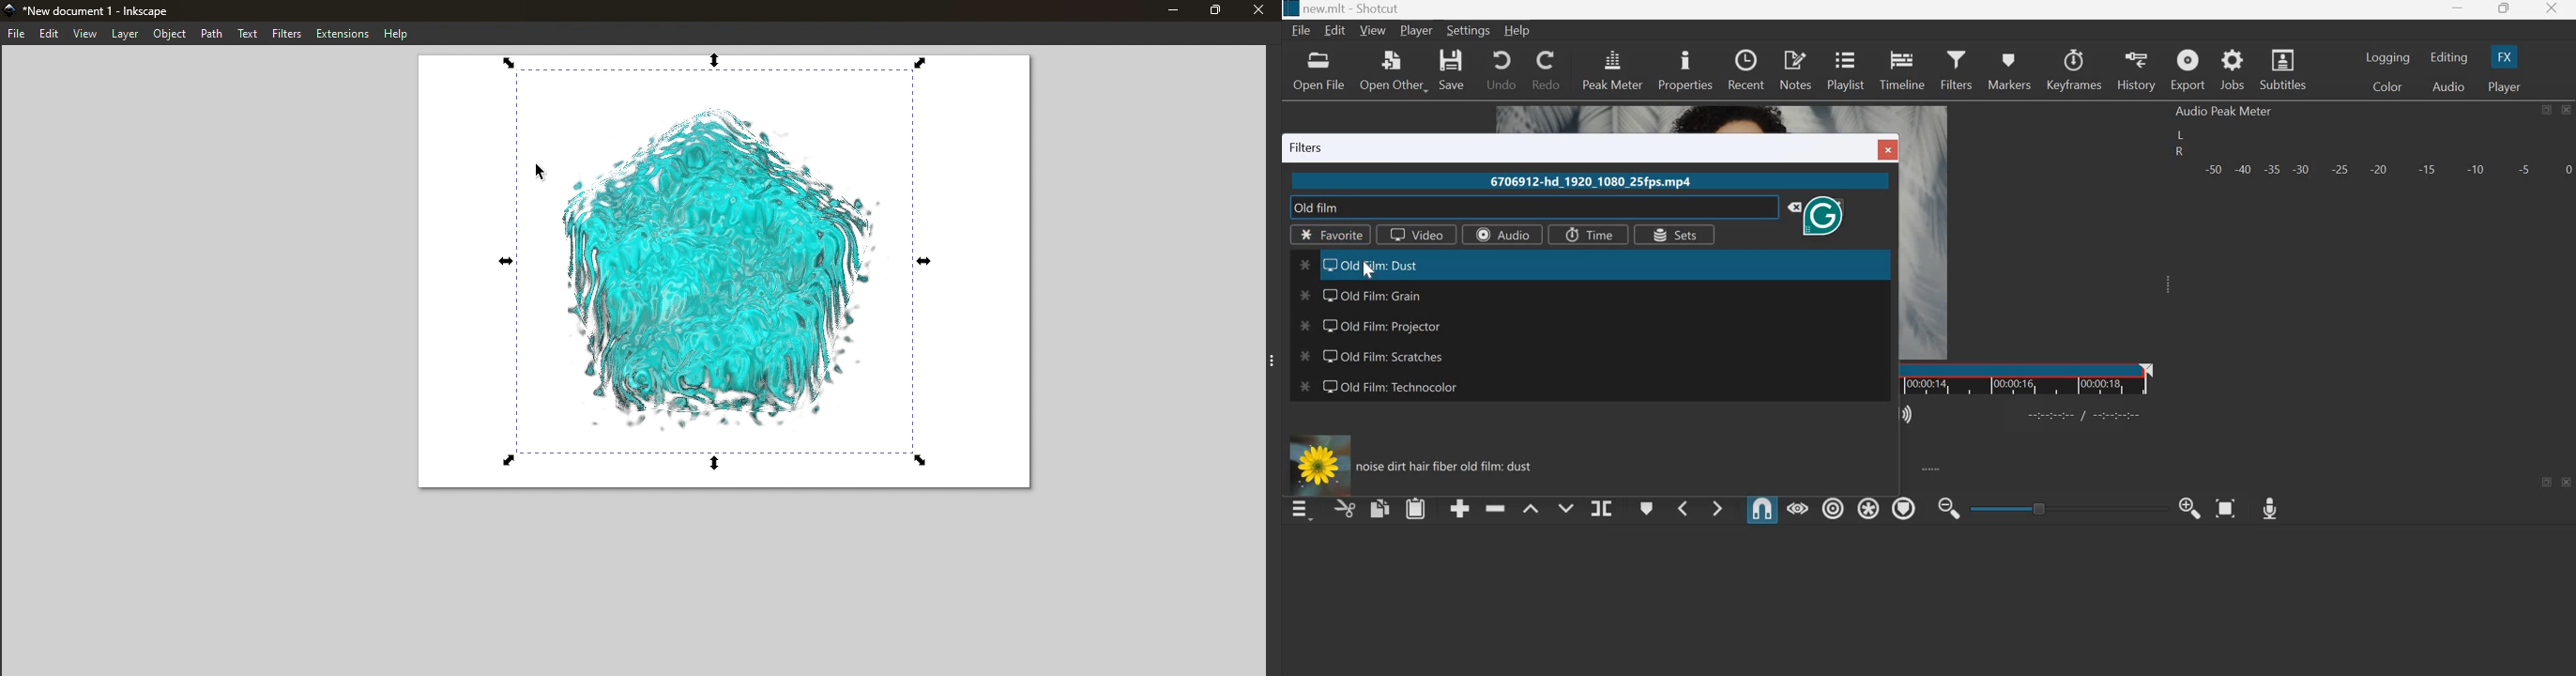  Describe the element at coordinates (1318, 465) in the screenshot. I see `` at that location.